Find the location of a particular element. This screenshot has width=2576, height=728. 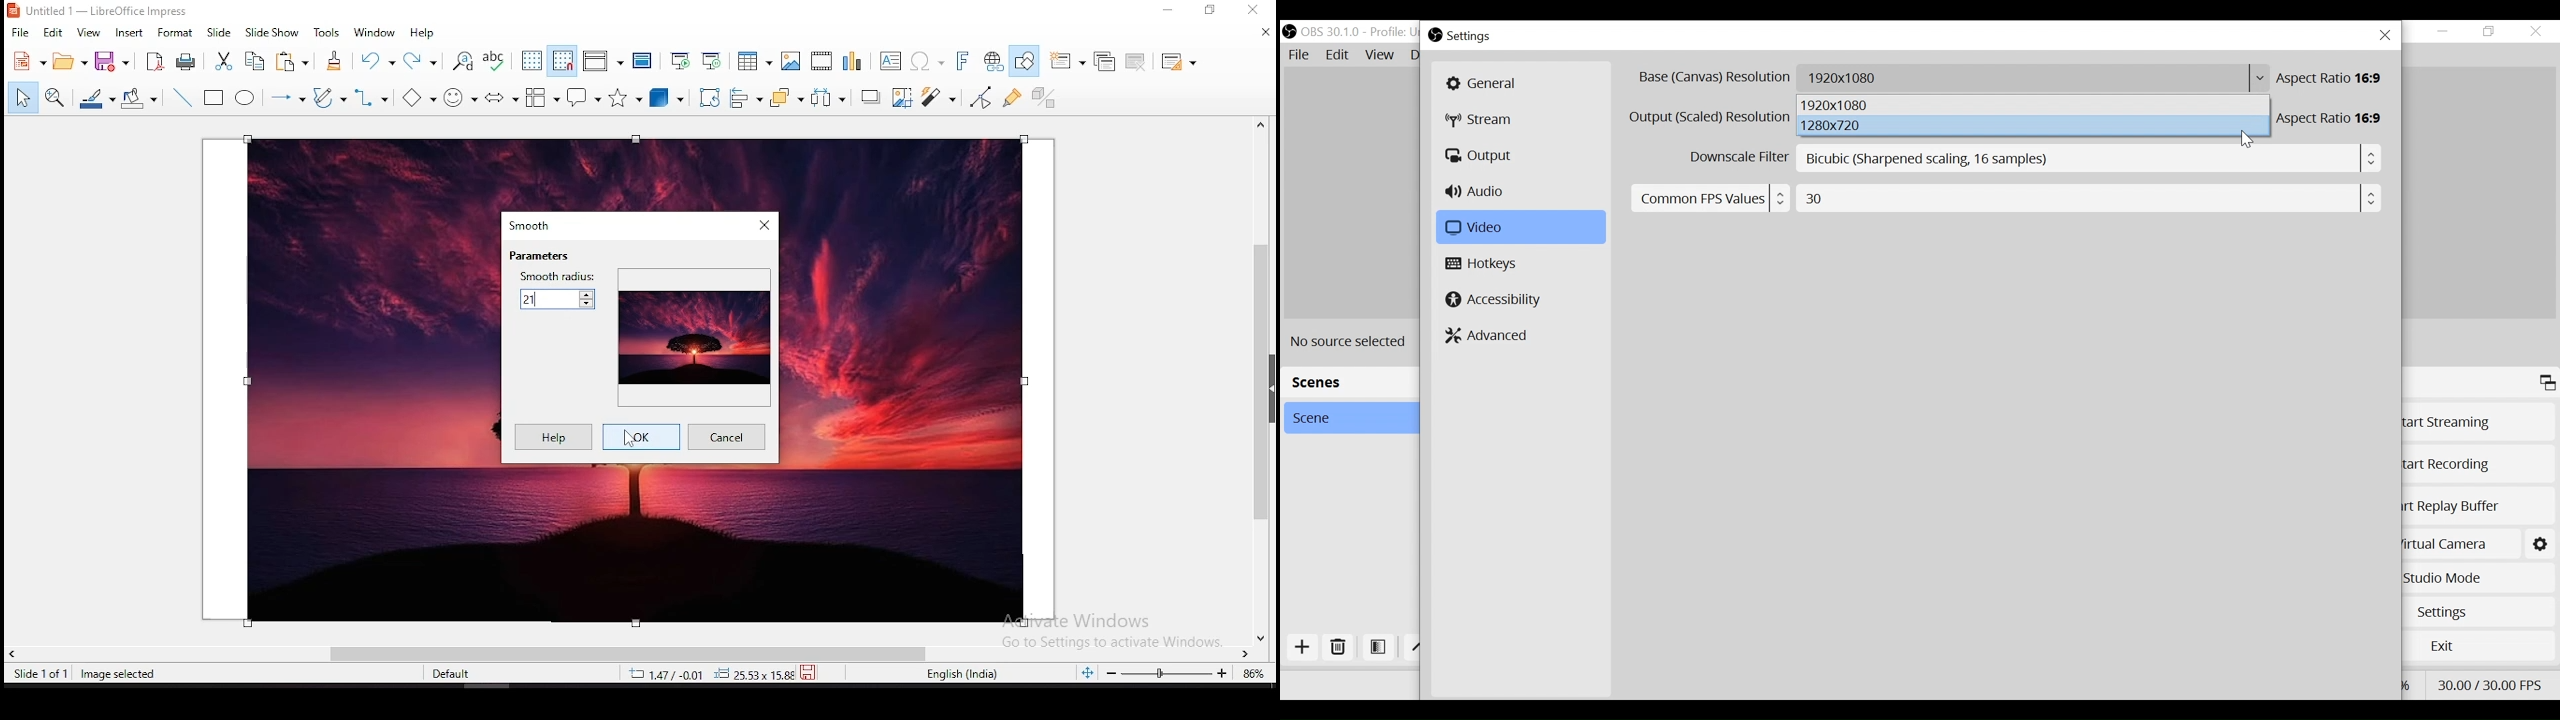

Common FPS Values Field 30 is located at coordinates (2003, 197).